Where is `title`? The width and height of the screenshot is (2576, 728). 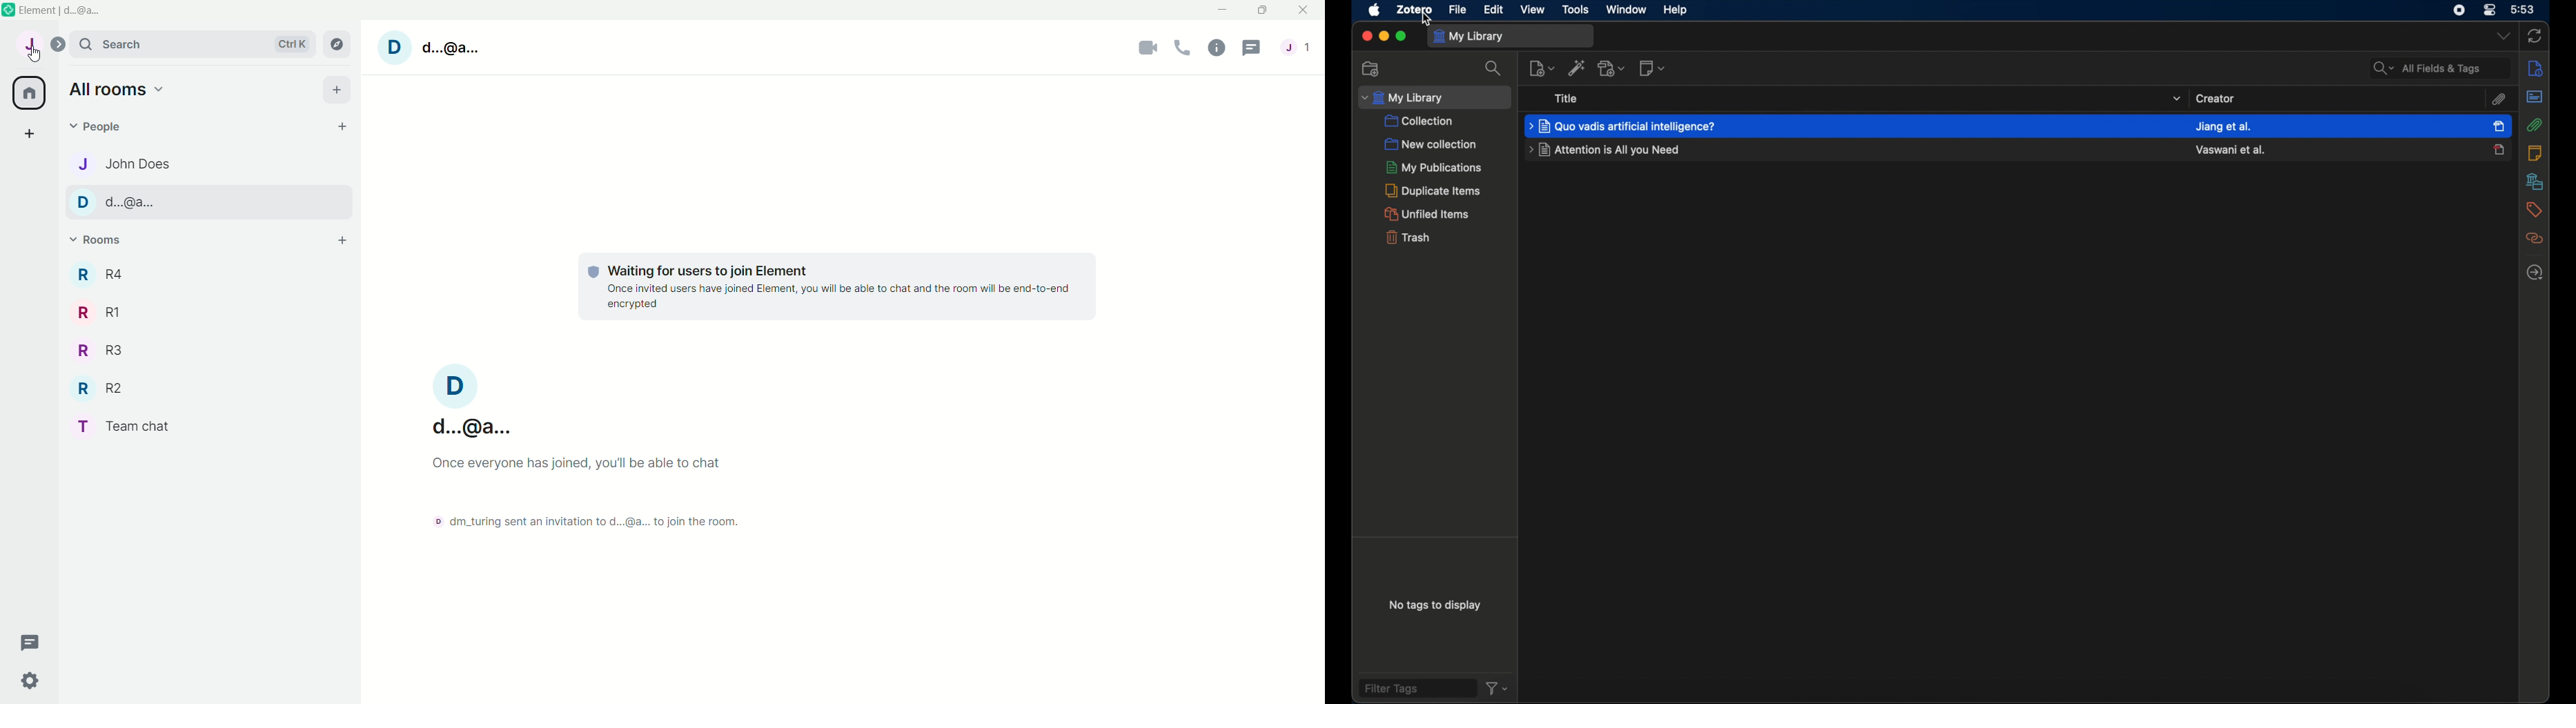
title is located at coordinates (1568, 98).